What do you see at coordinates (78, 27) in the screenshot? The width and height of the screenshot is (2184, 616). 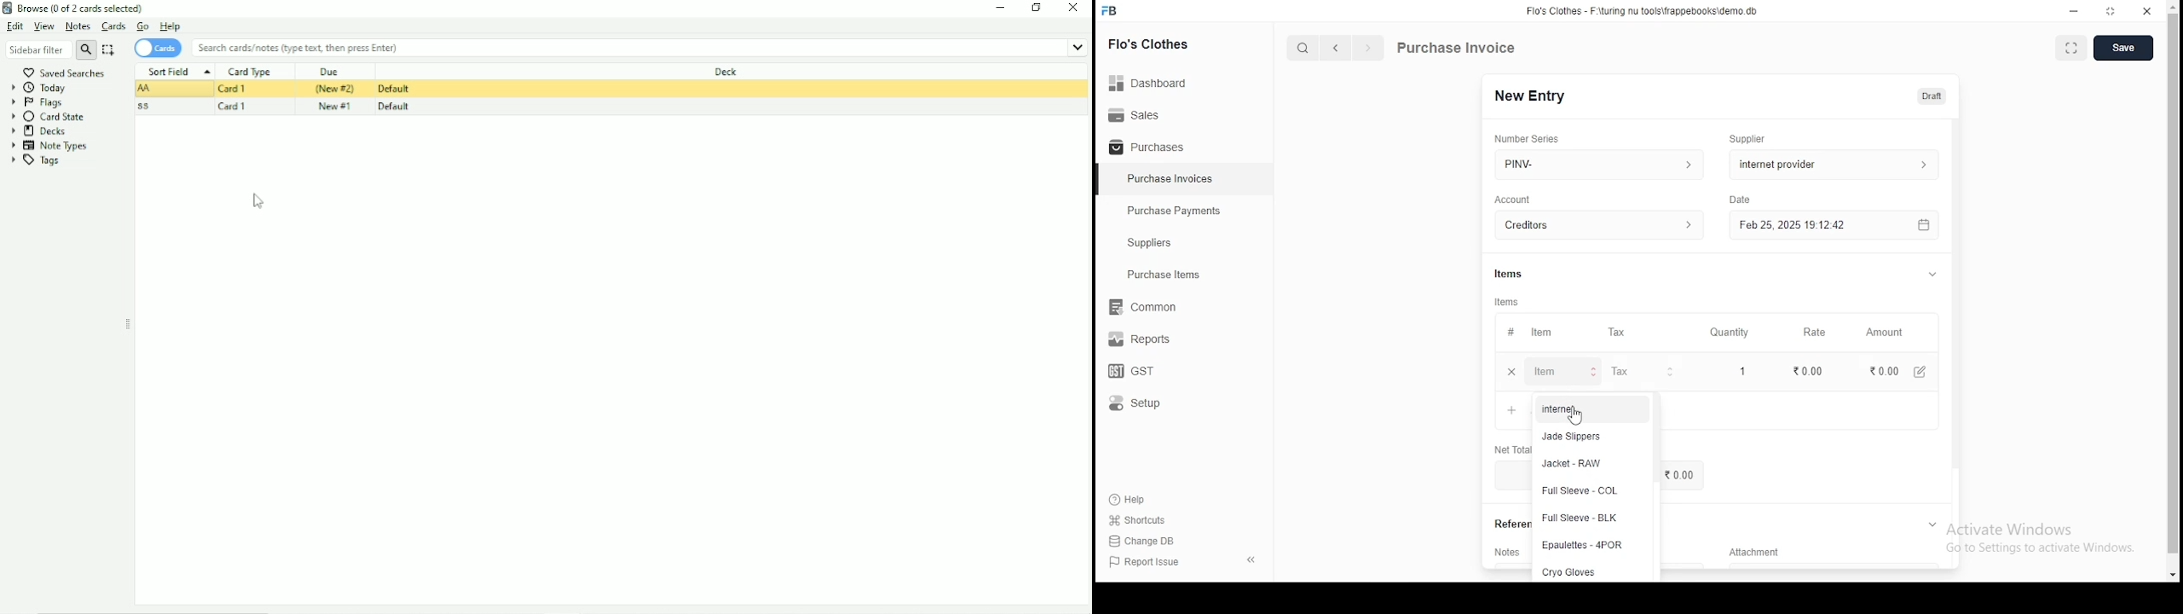 I see `Notes` at bounding box center [78, 27].